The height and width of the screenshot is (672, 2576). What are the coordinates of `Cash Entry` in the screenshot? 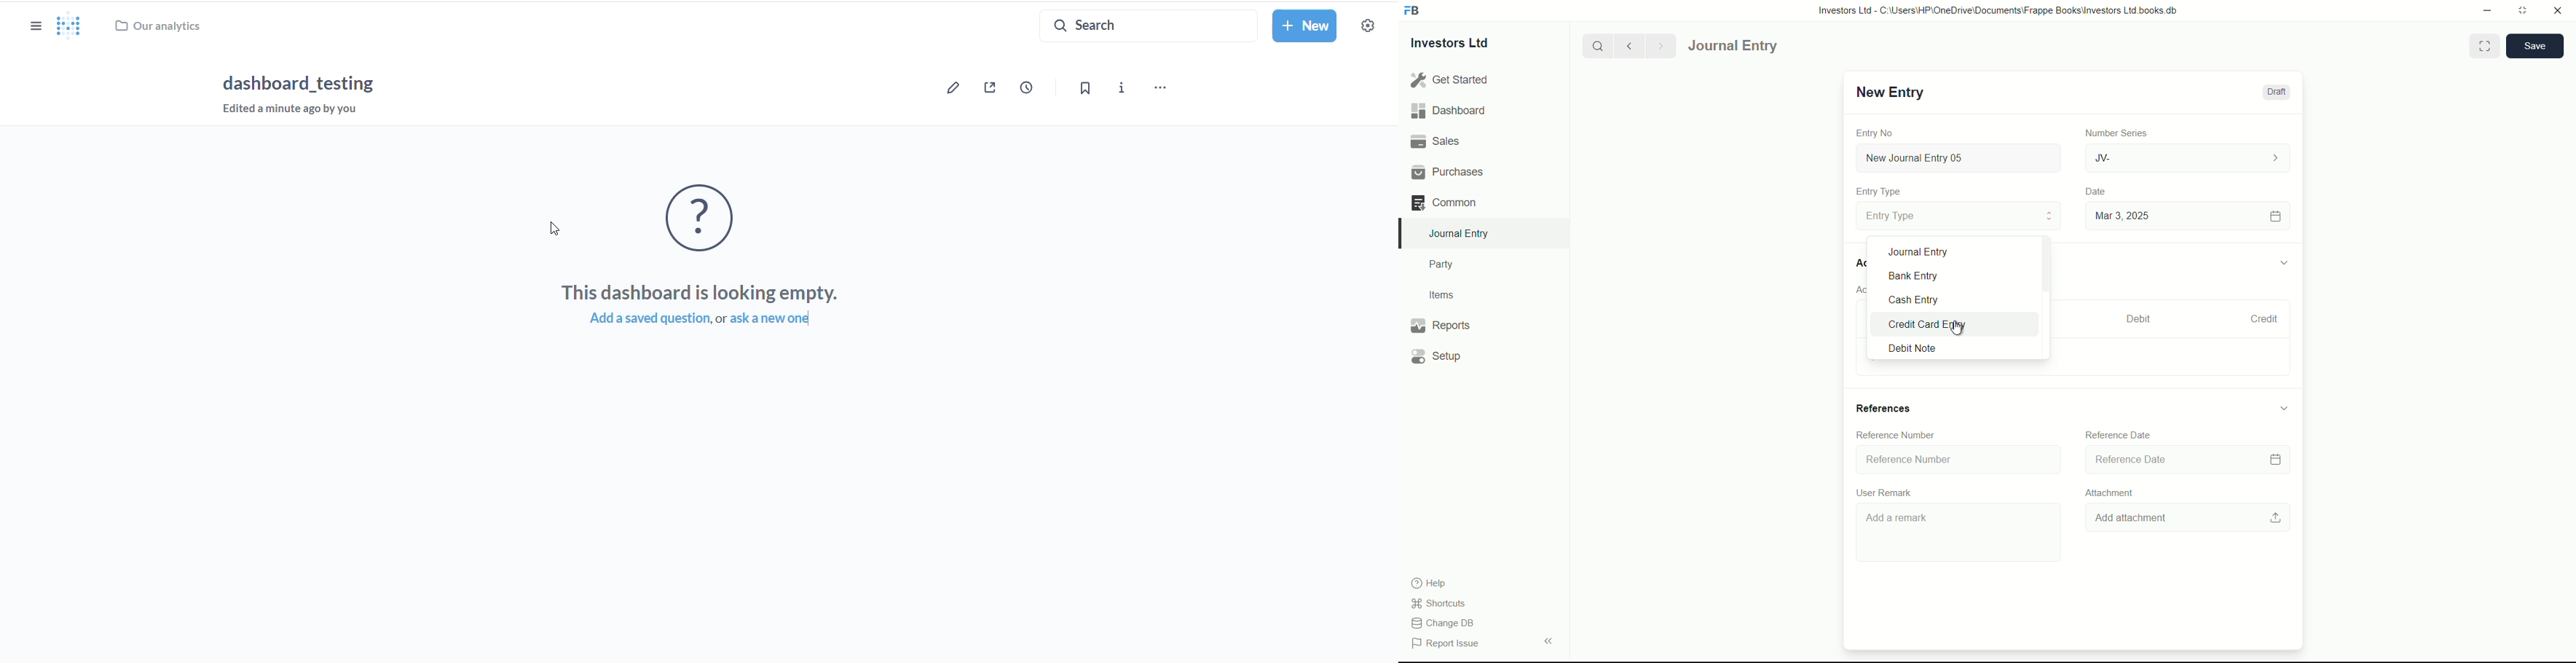 It's located at (1926, 300).